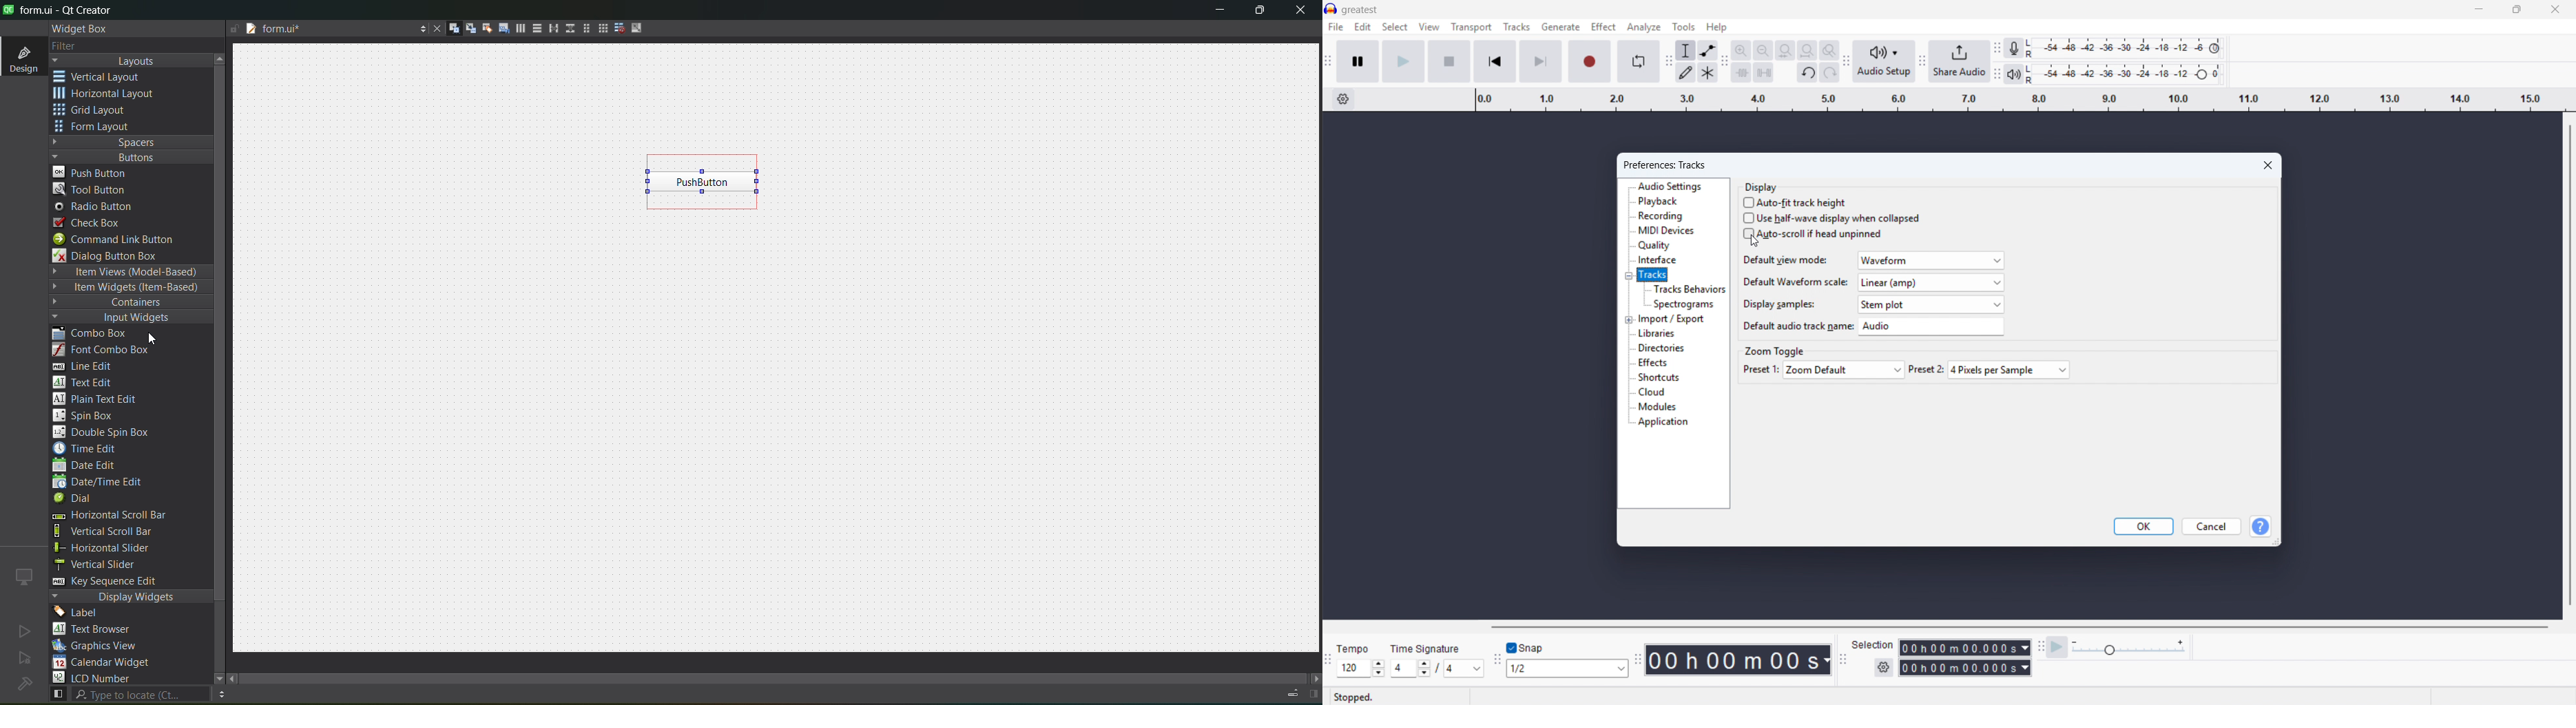  I want to click on Generate , so click(1561, 27).